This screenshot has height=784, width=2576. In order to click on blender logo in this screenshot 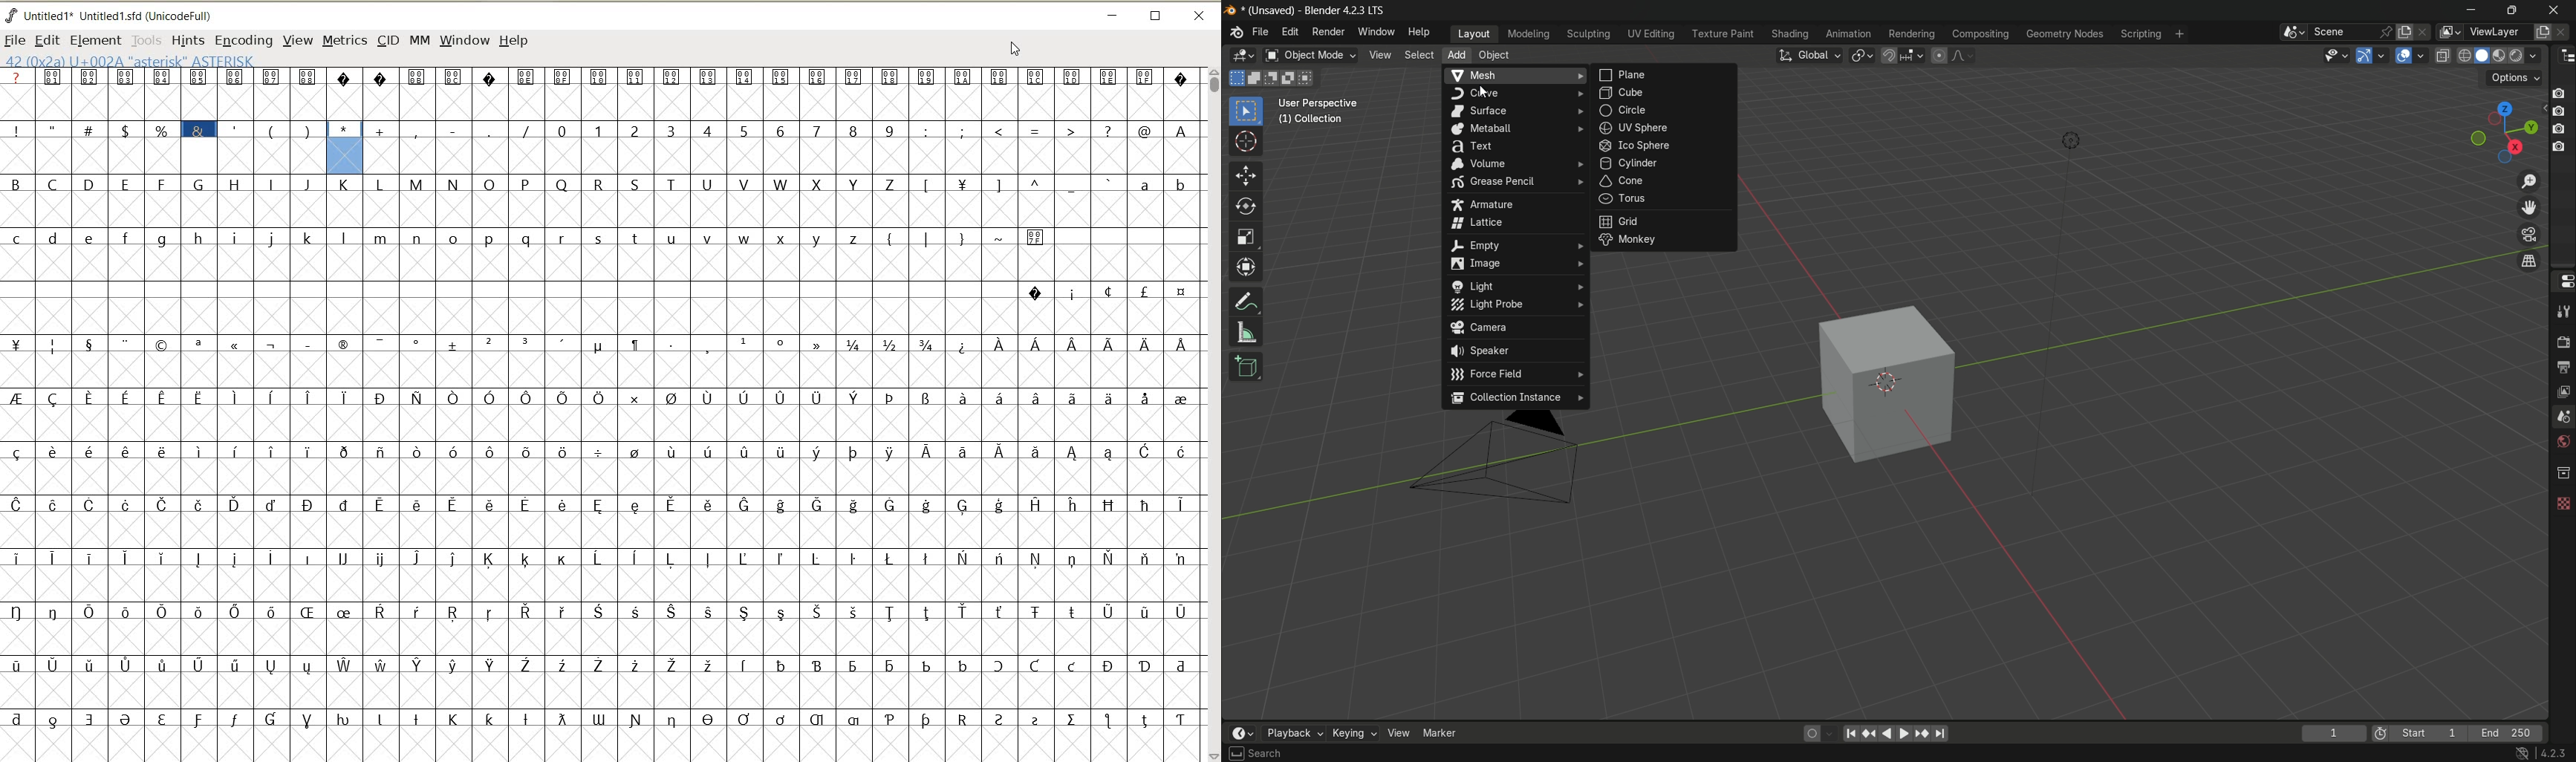, I will do `click(1235, 34)`.